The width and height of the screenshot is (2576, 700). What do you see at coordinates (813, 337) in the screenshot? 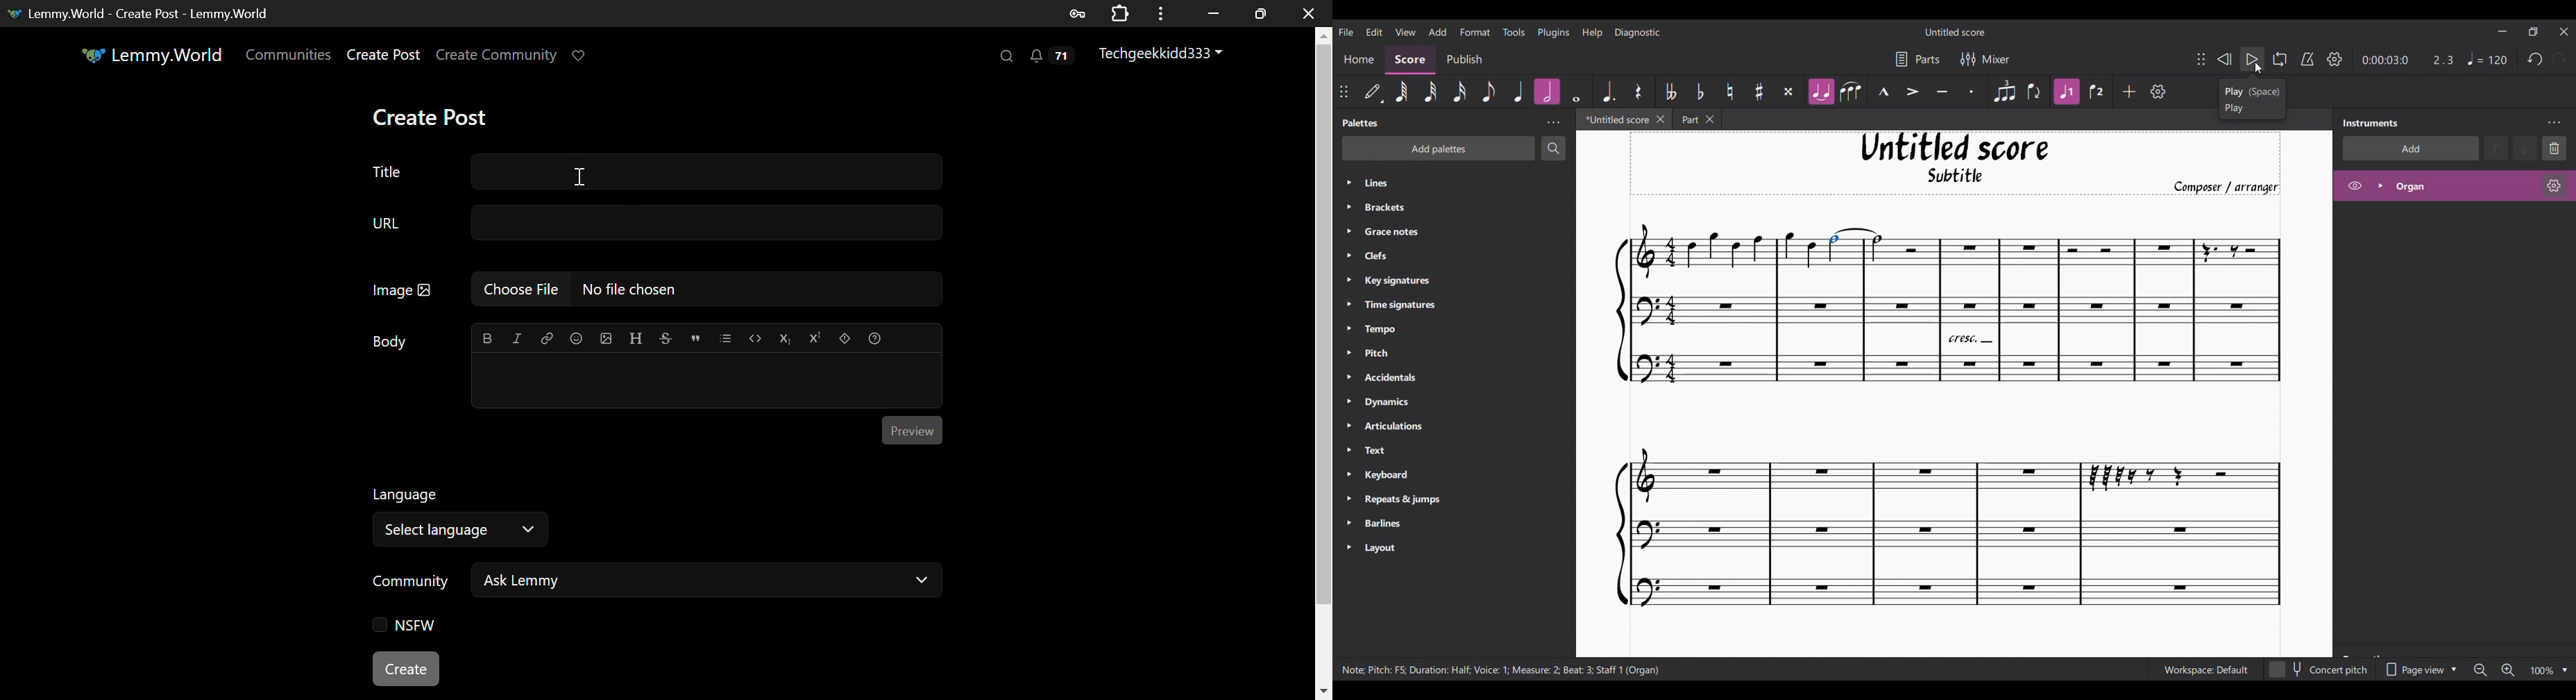
I see `Superscript` at bounding box center [813, 337].